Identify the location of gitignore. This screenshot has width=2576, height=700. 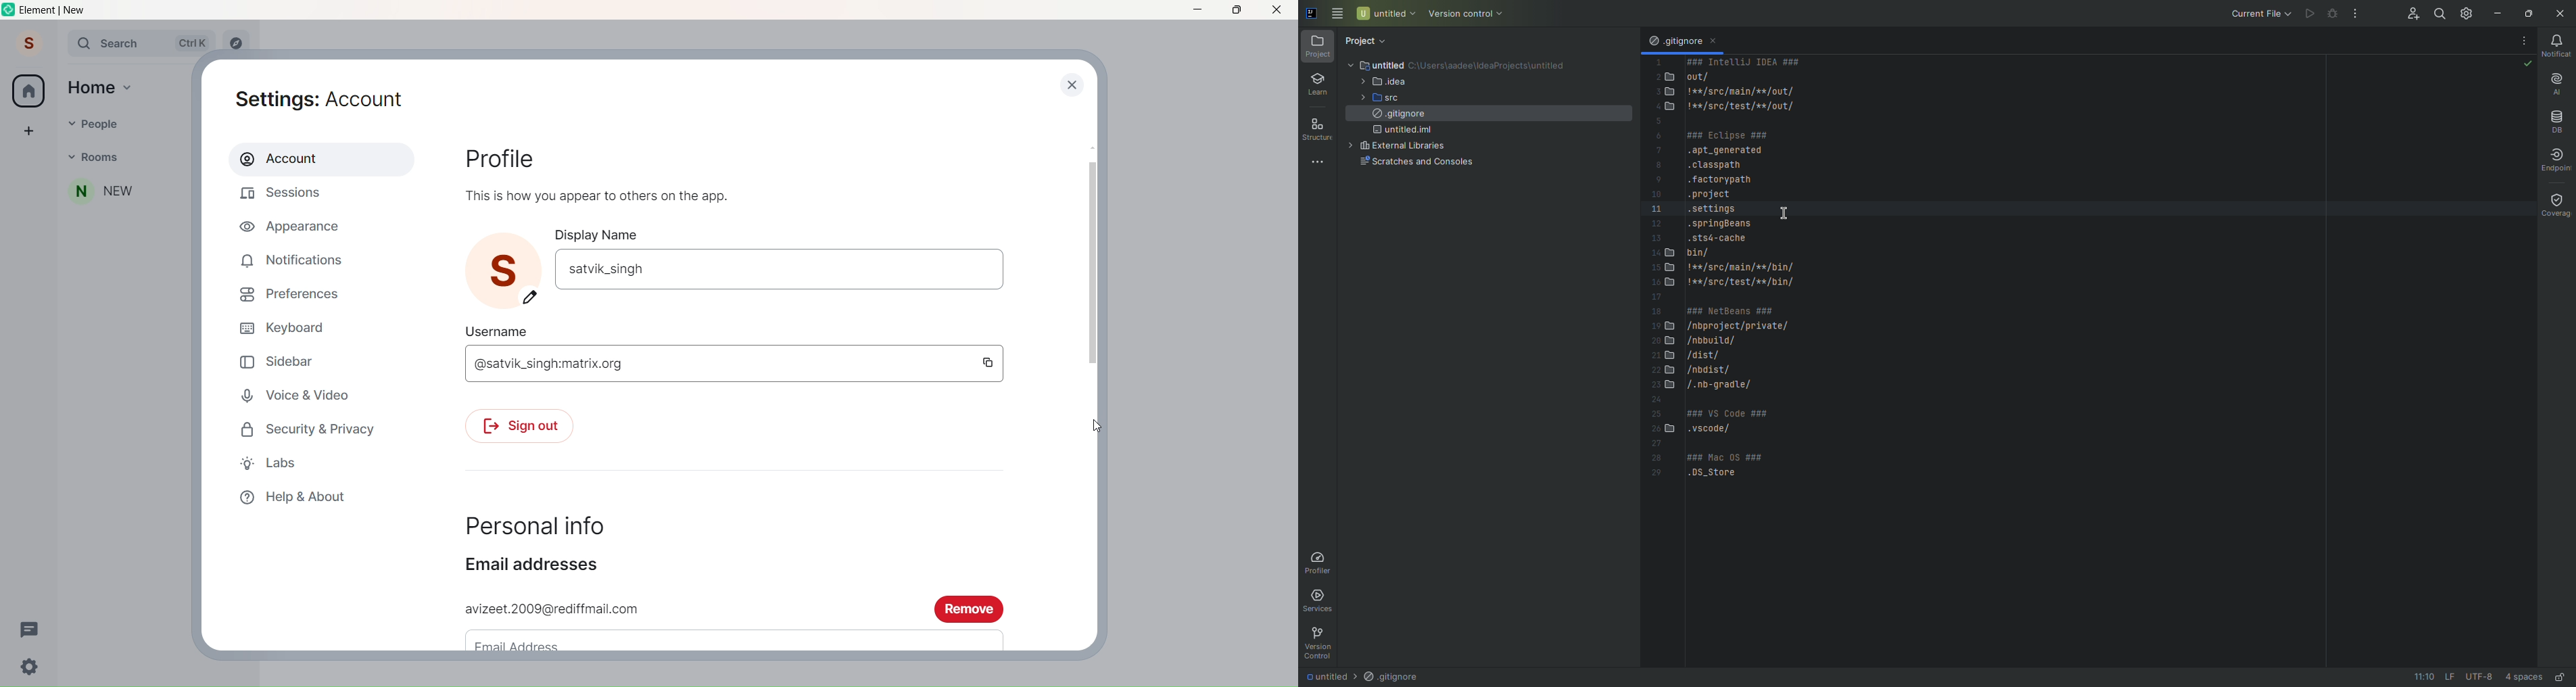
(1399, 116).